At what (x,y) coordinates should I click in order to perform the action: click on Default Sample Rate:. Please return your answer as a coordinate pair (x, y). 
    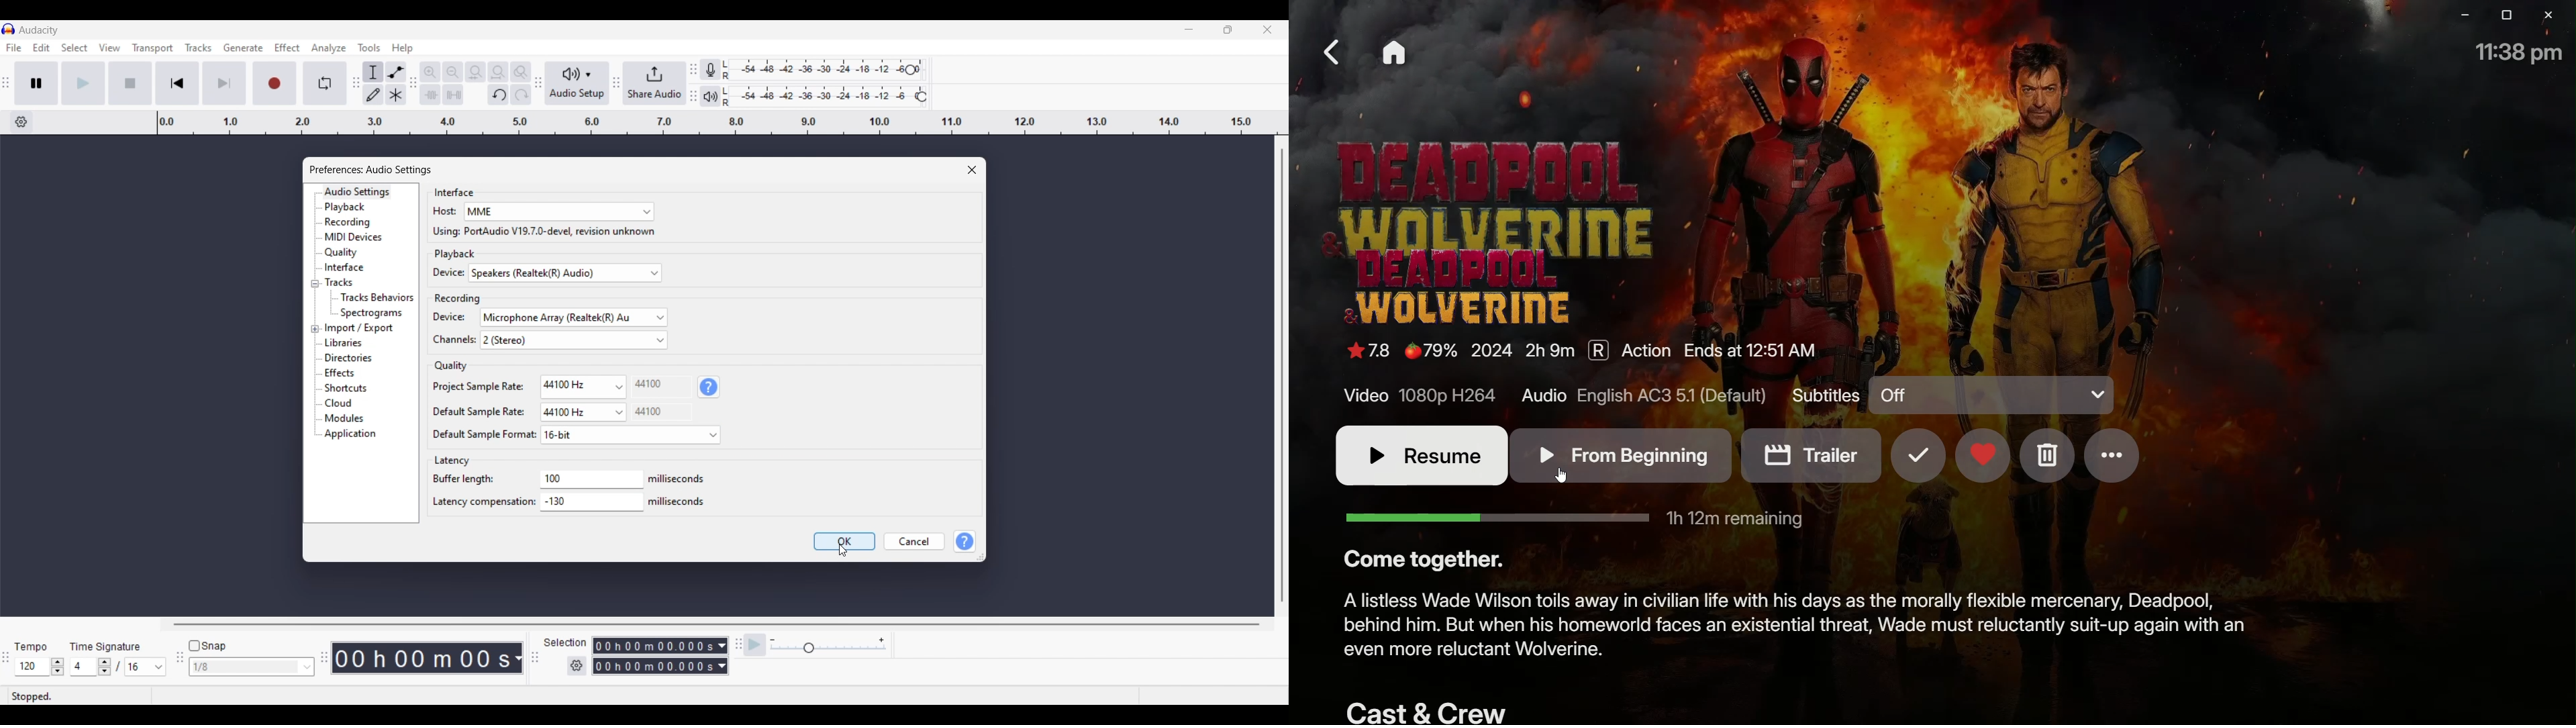
    Looking at the image, I should click on (471, 412).